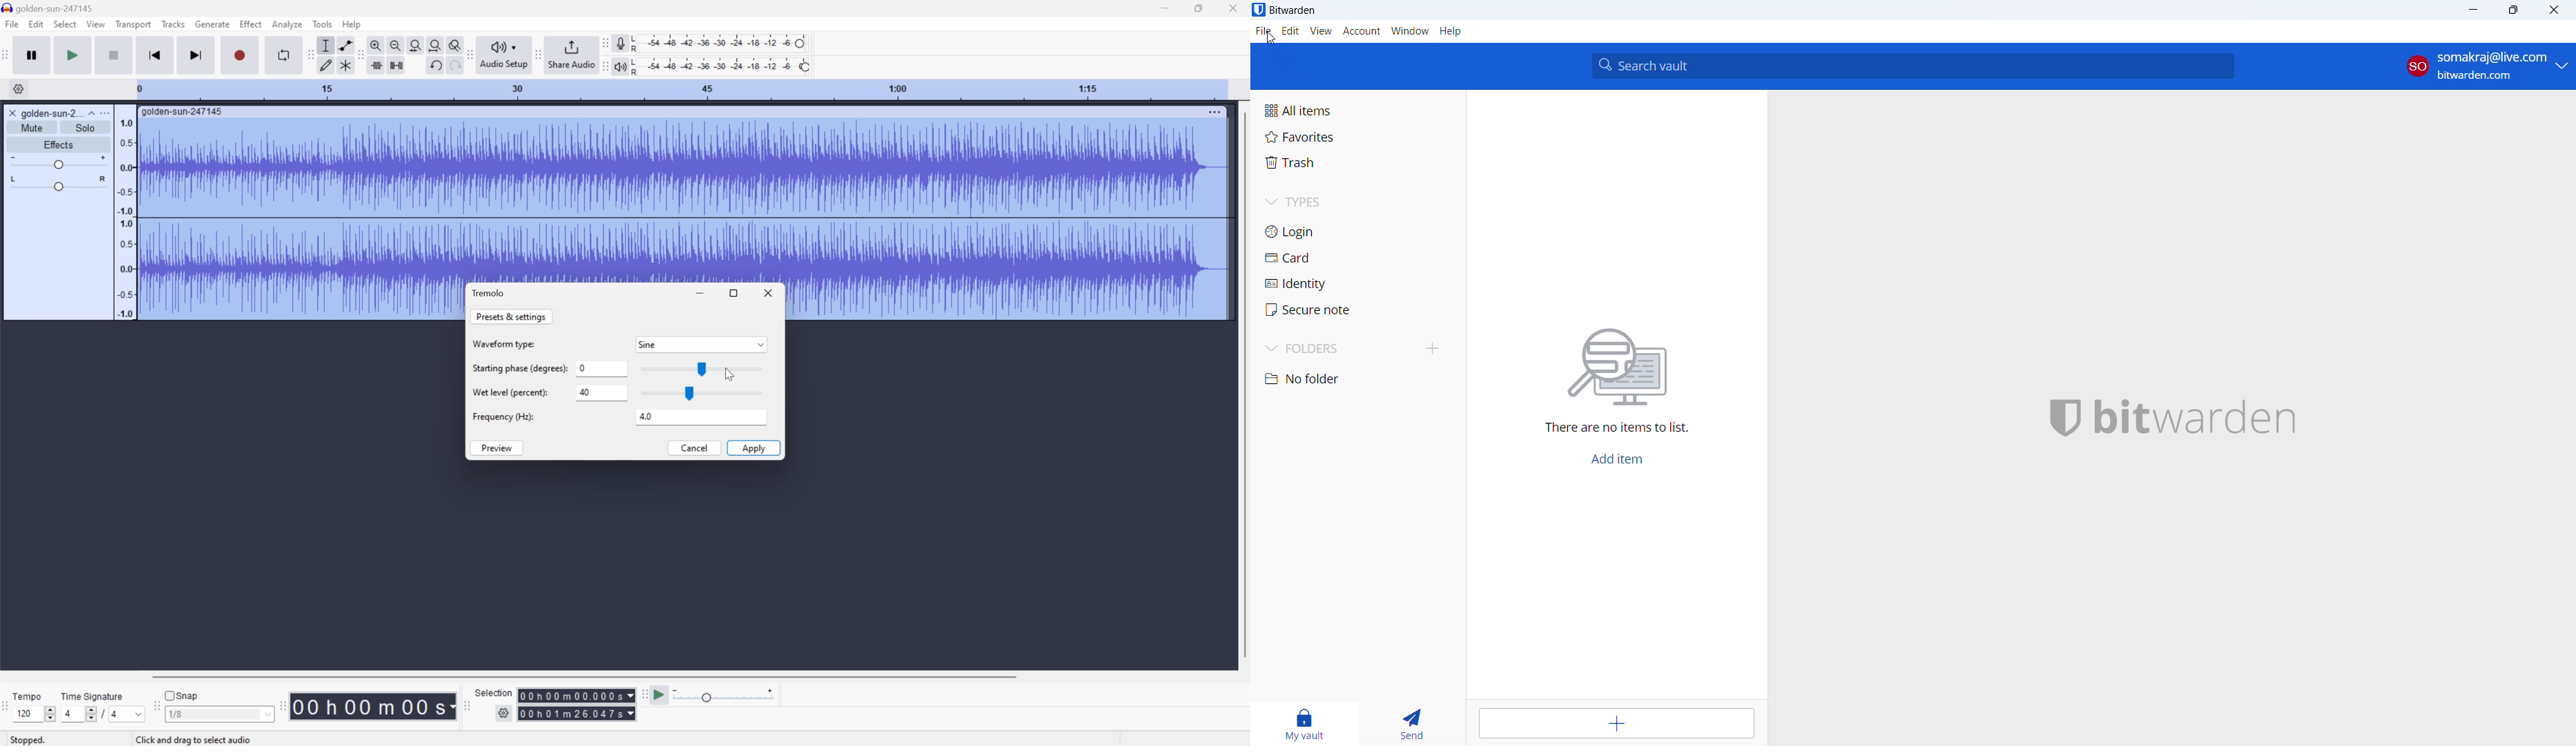 The height and width of the screenshot is (756, 2576). I want to click on my vault, so click(1305, 725).